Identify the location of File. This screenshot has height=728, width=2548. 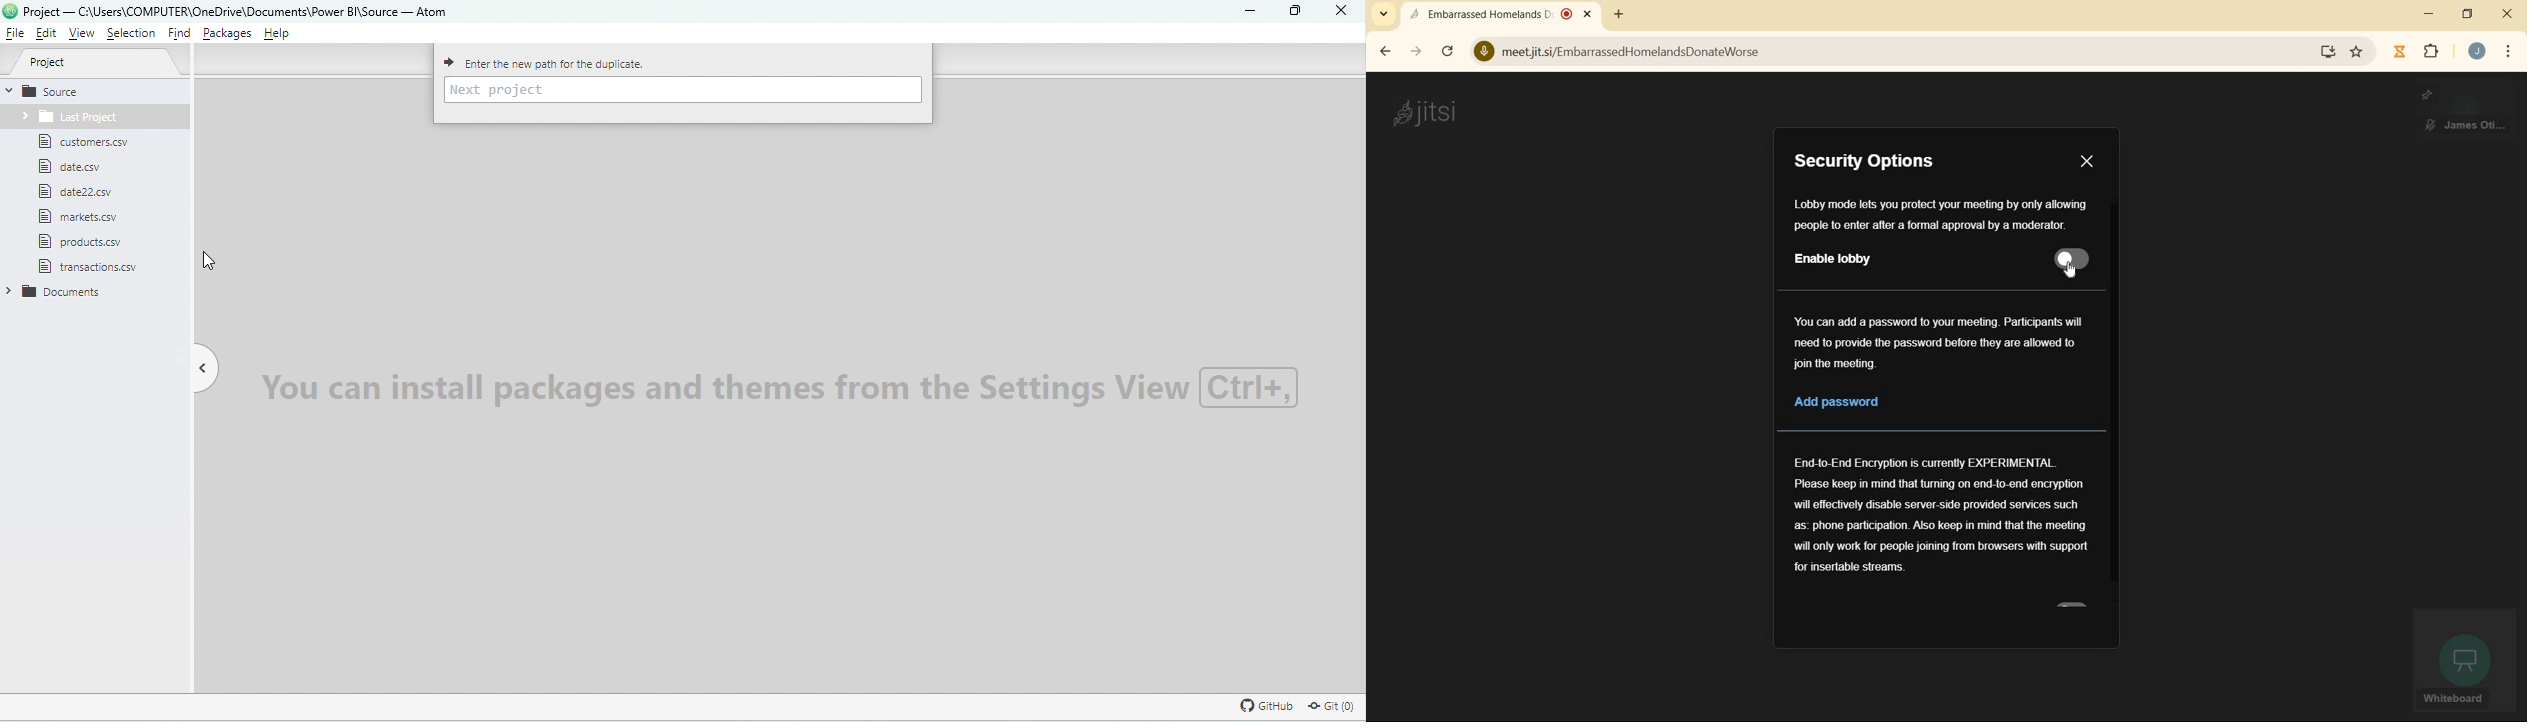
(95, 267).